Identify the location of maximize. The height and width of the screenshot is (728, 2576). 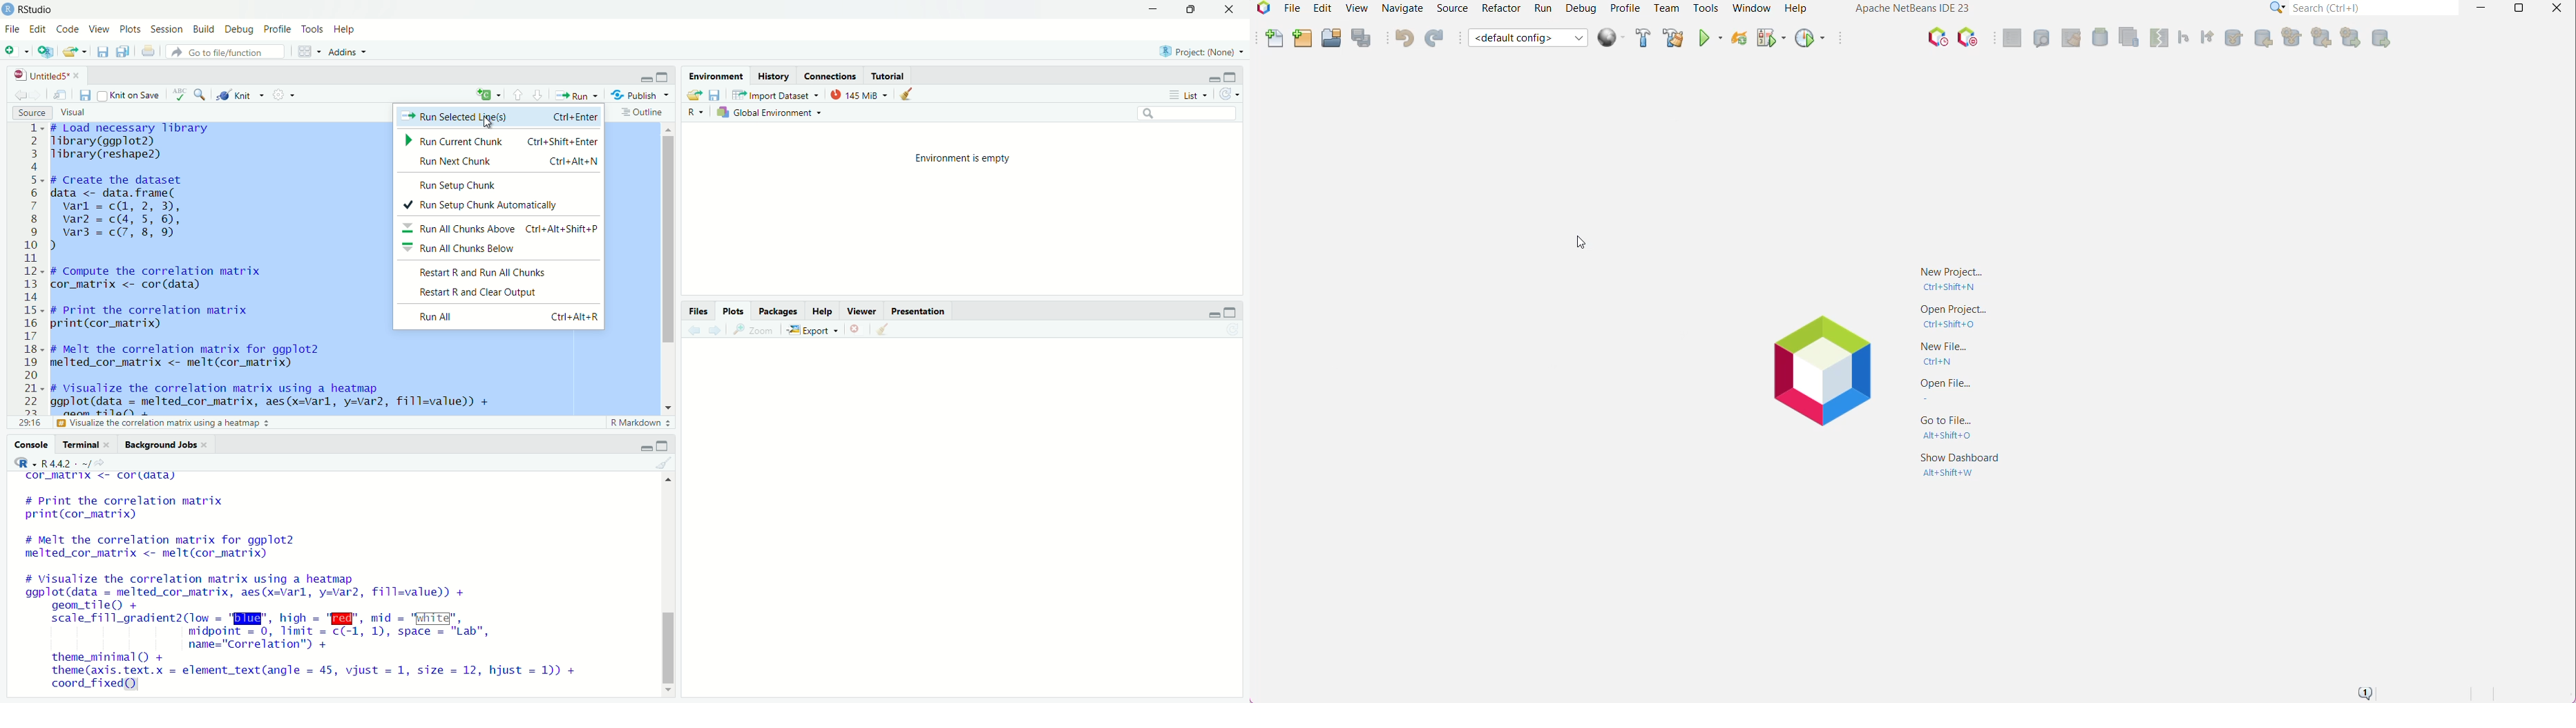
(1190, 9).